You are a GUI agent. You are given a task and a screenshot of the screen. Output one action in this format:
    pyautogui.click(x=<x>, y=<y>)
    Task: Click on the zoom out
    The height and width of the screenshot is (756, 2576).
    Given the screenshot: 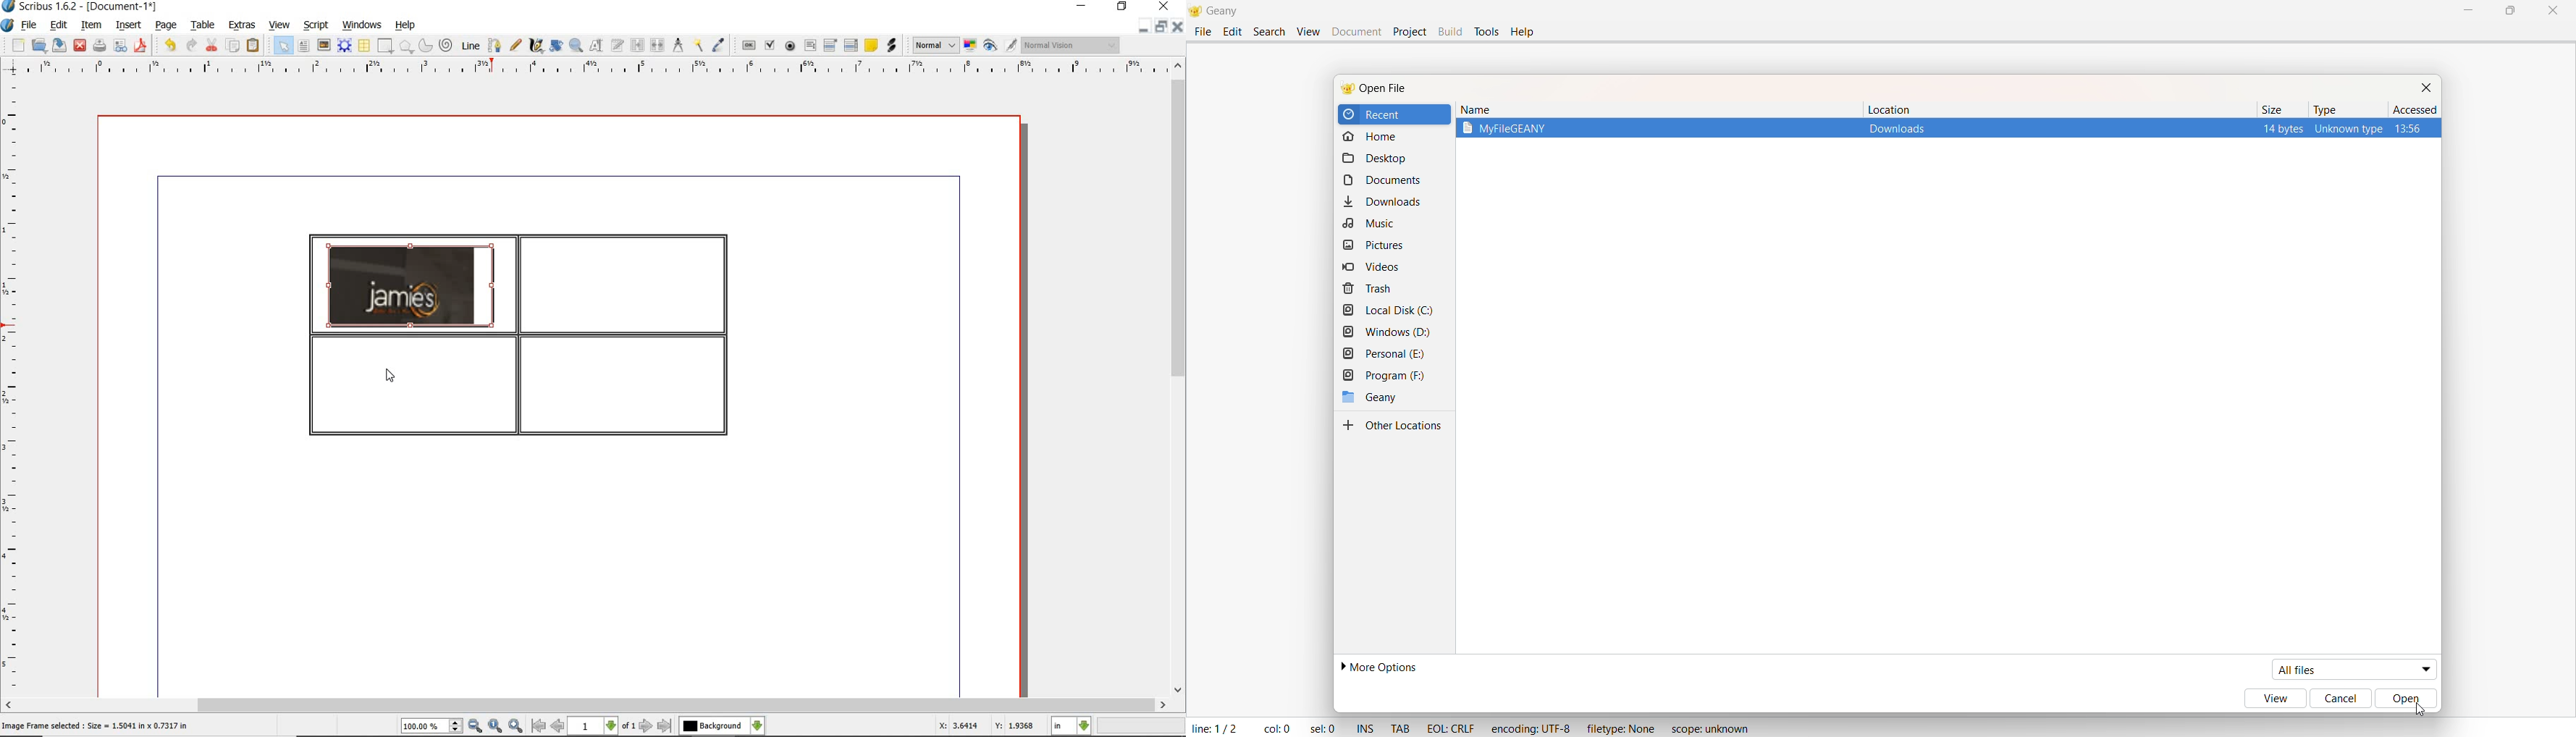 What is the action you would take?
    pyautogui.click(x=475, y=726)
    